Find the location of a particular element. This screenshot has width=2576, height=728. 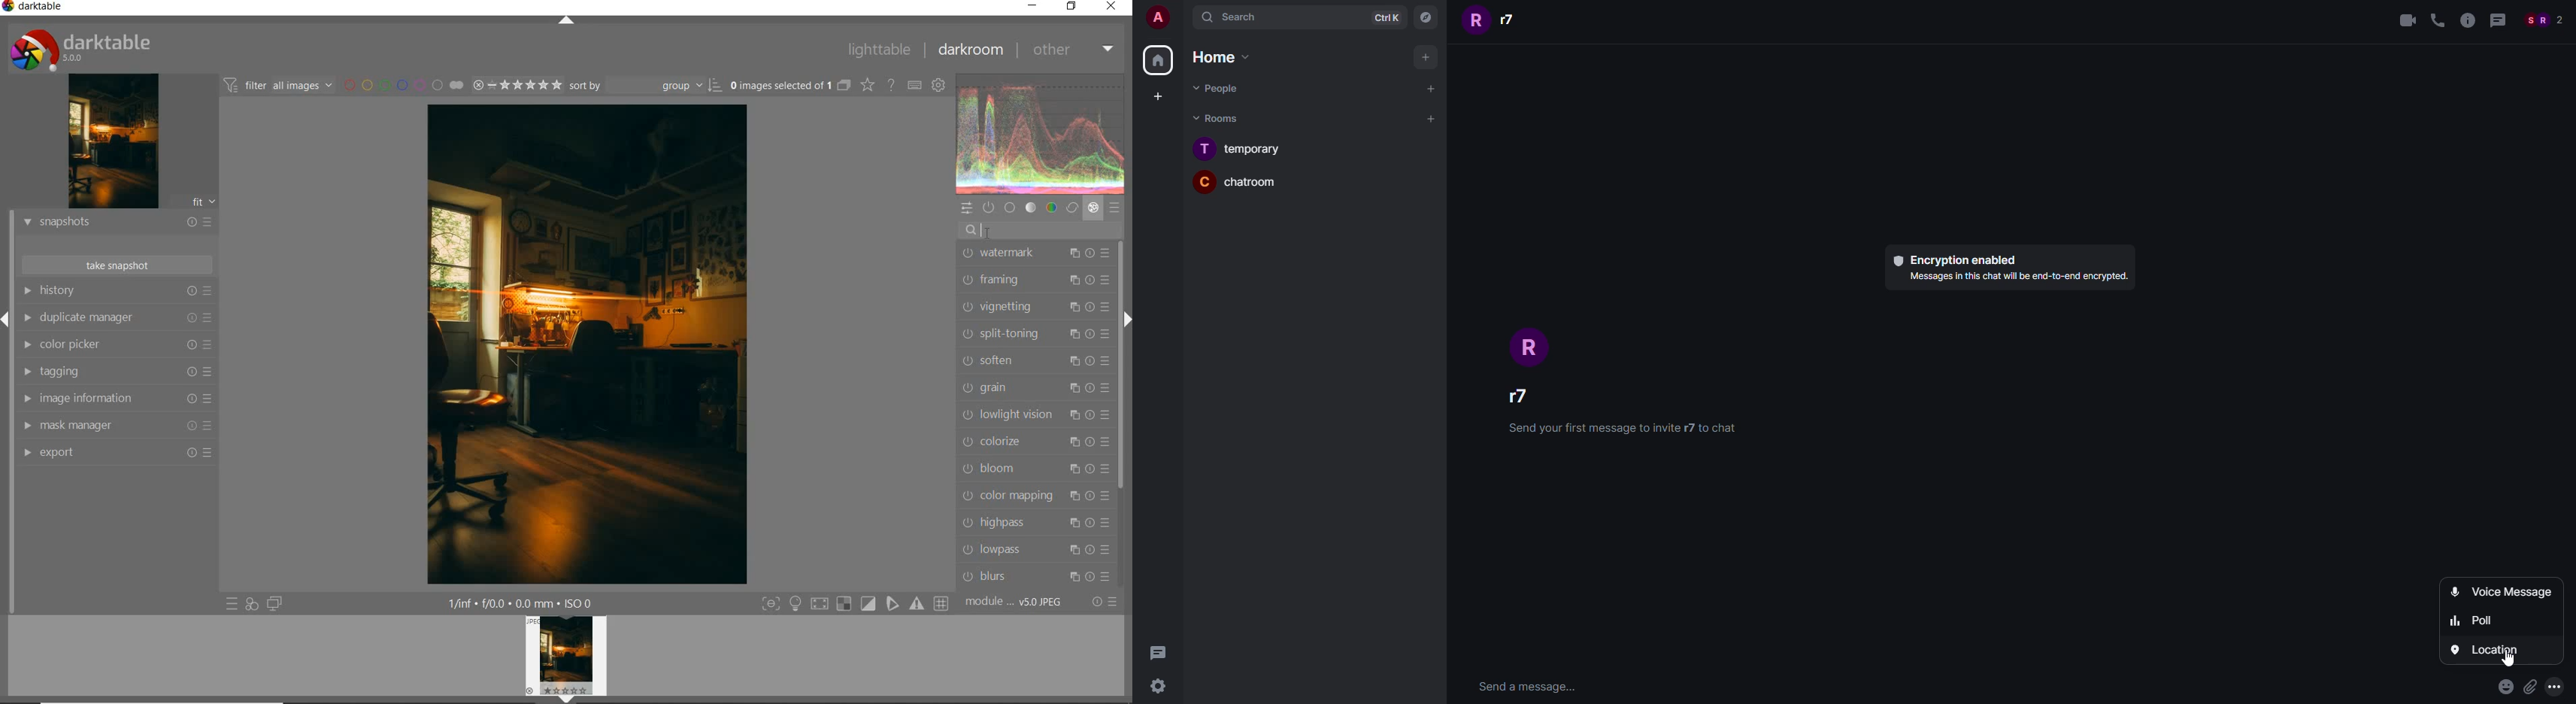

tagging is located at coordinates (113, 370).